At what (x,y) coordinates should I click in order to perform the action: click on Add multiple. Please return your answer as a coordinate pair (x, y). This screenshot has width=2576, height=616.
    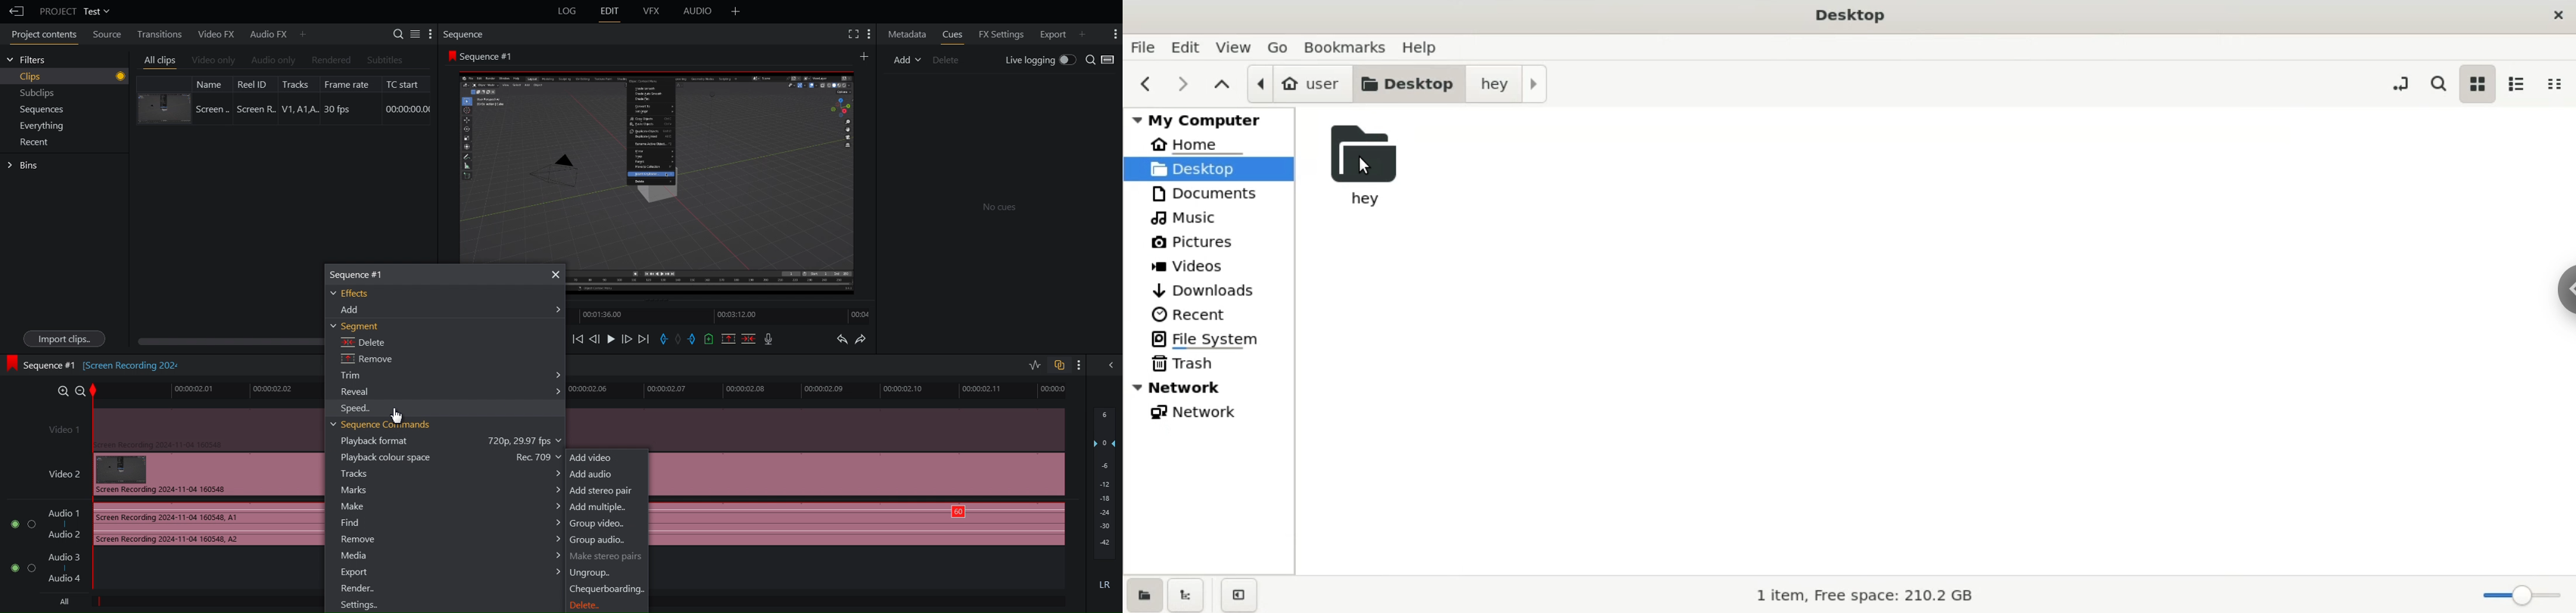
    Looking at the image, I should click on (600, 507).